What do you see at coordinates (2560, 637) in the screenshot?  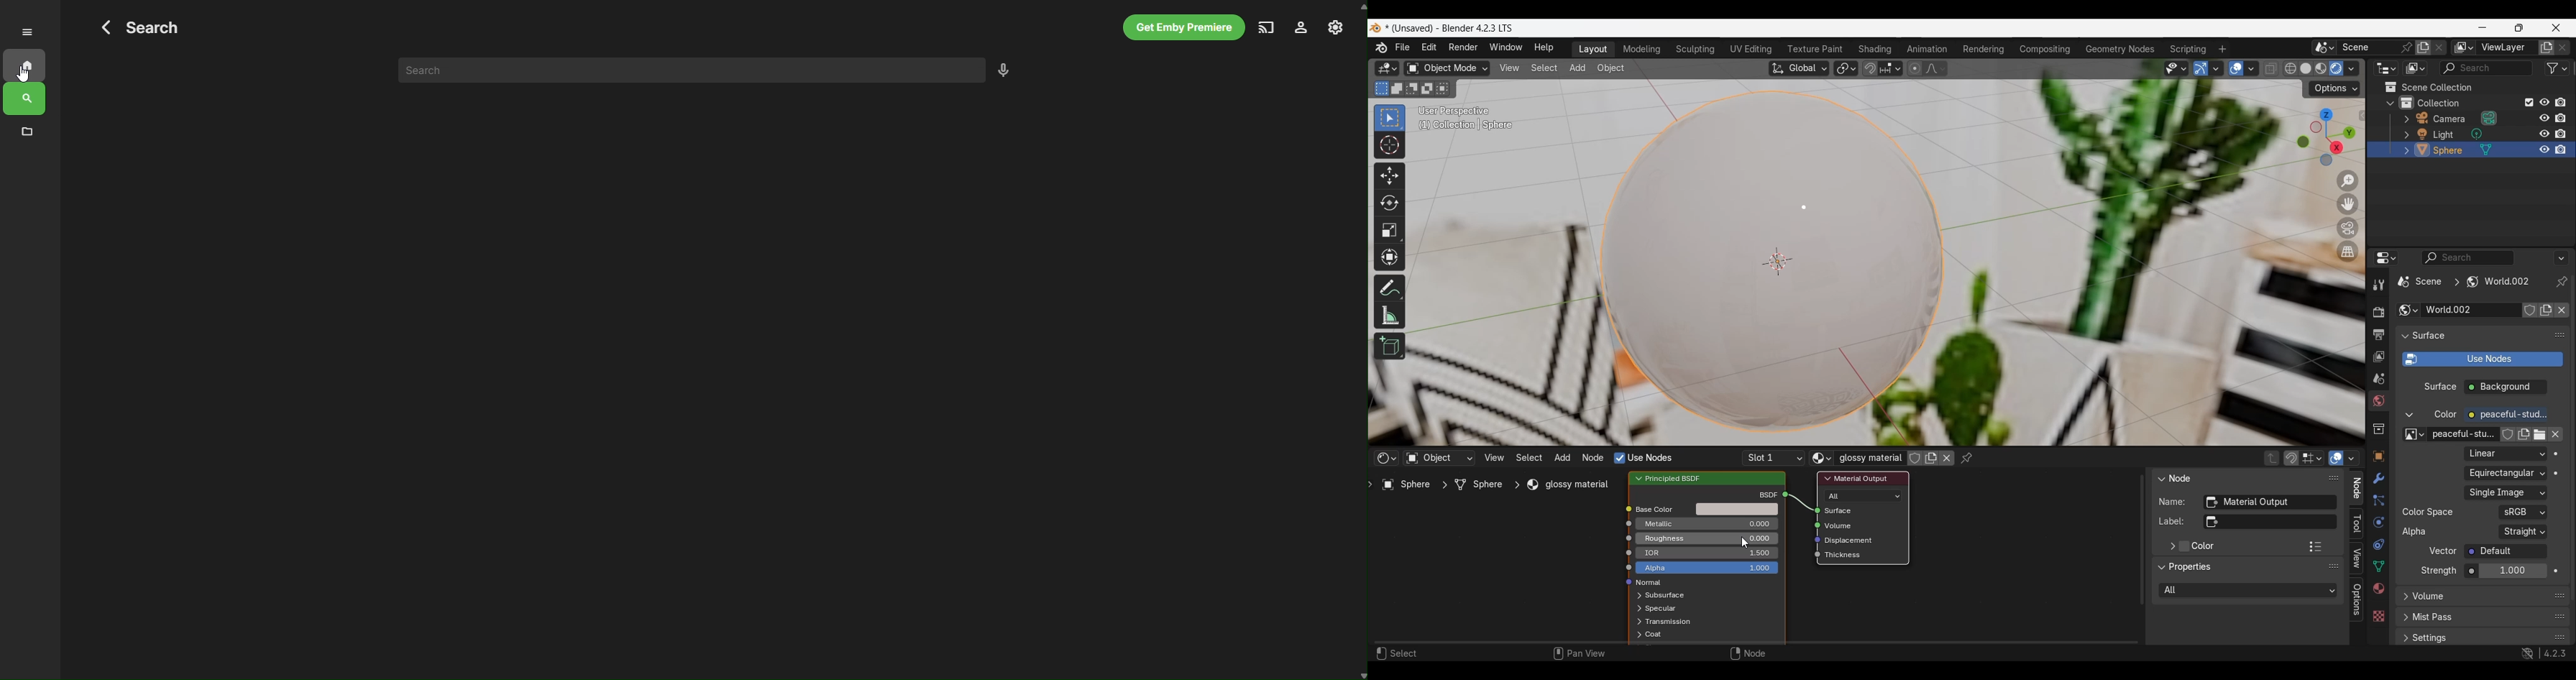 I see `Float settings` at bounding box center [2560, 637].